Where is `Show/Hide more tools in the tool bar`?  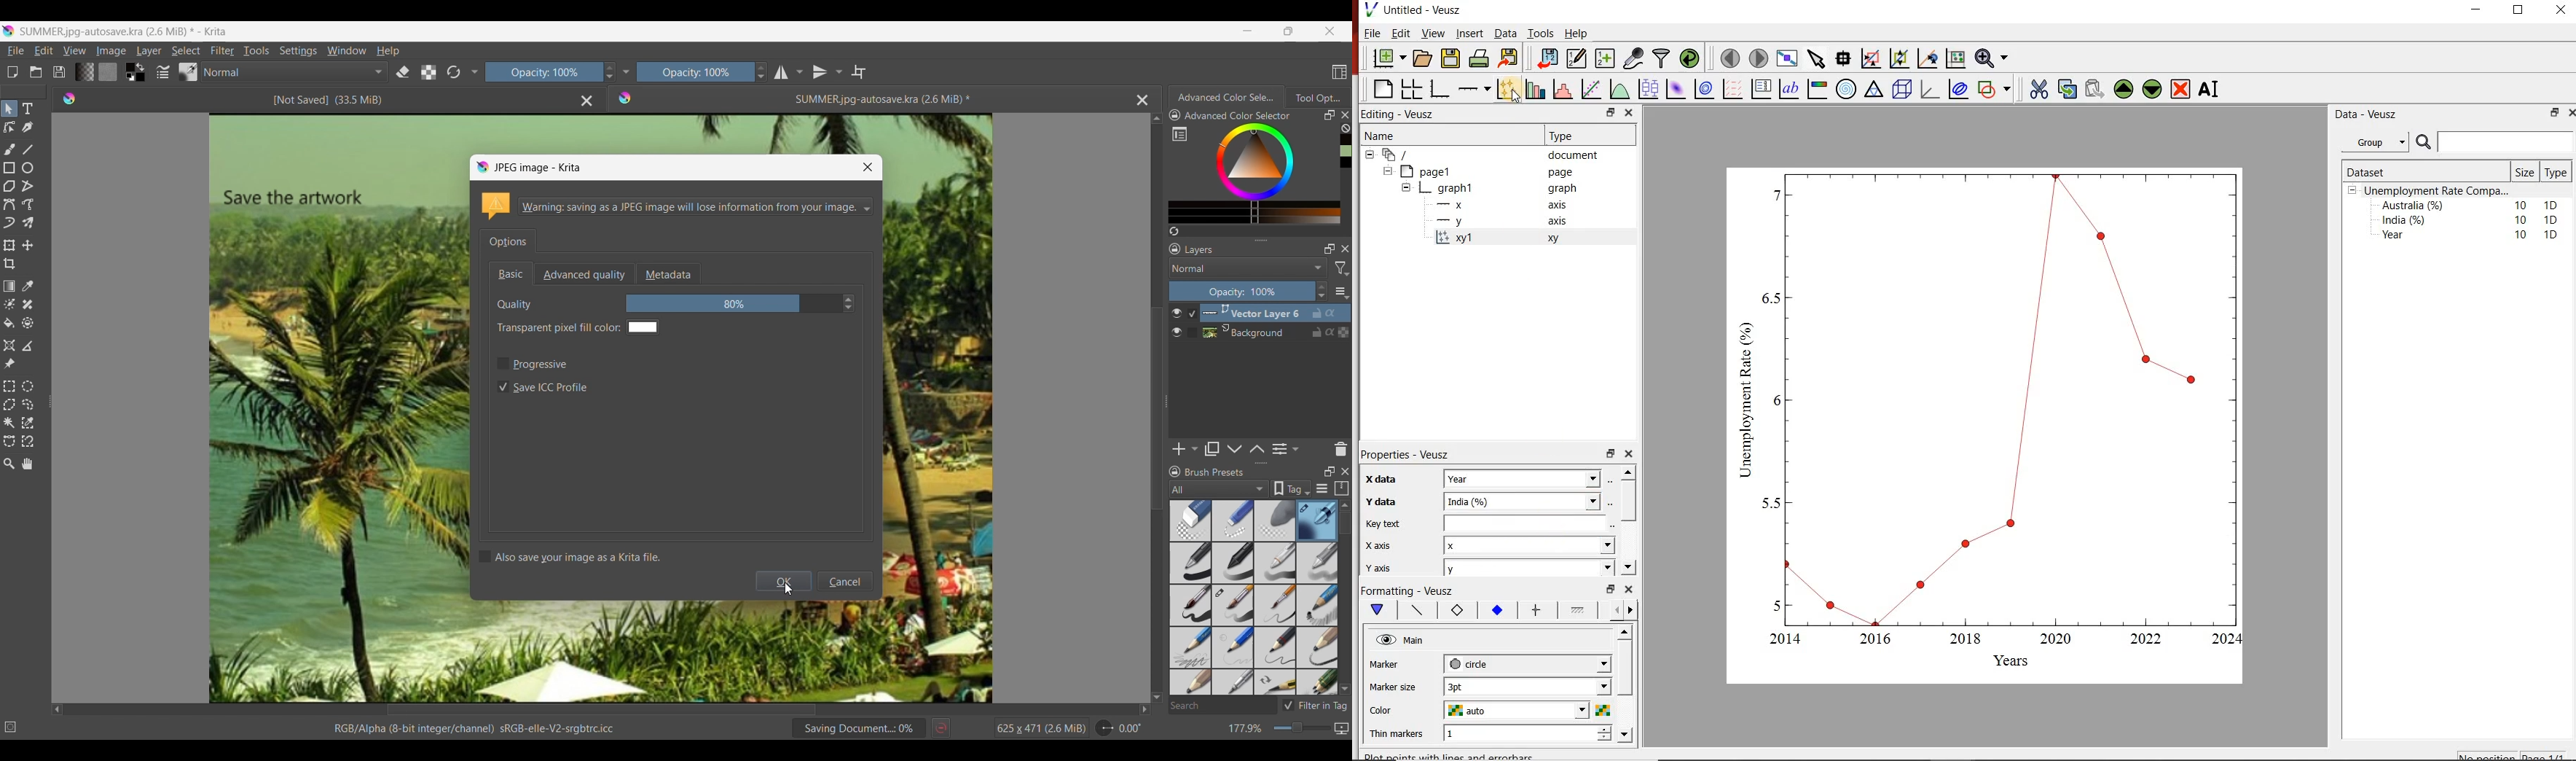 Show/Hide more tools in the tool bar is located at coordinates (625, 73).